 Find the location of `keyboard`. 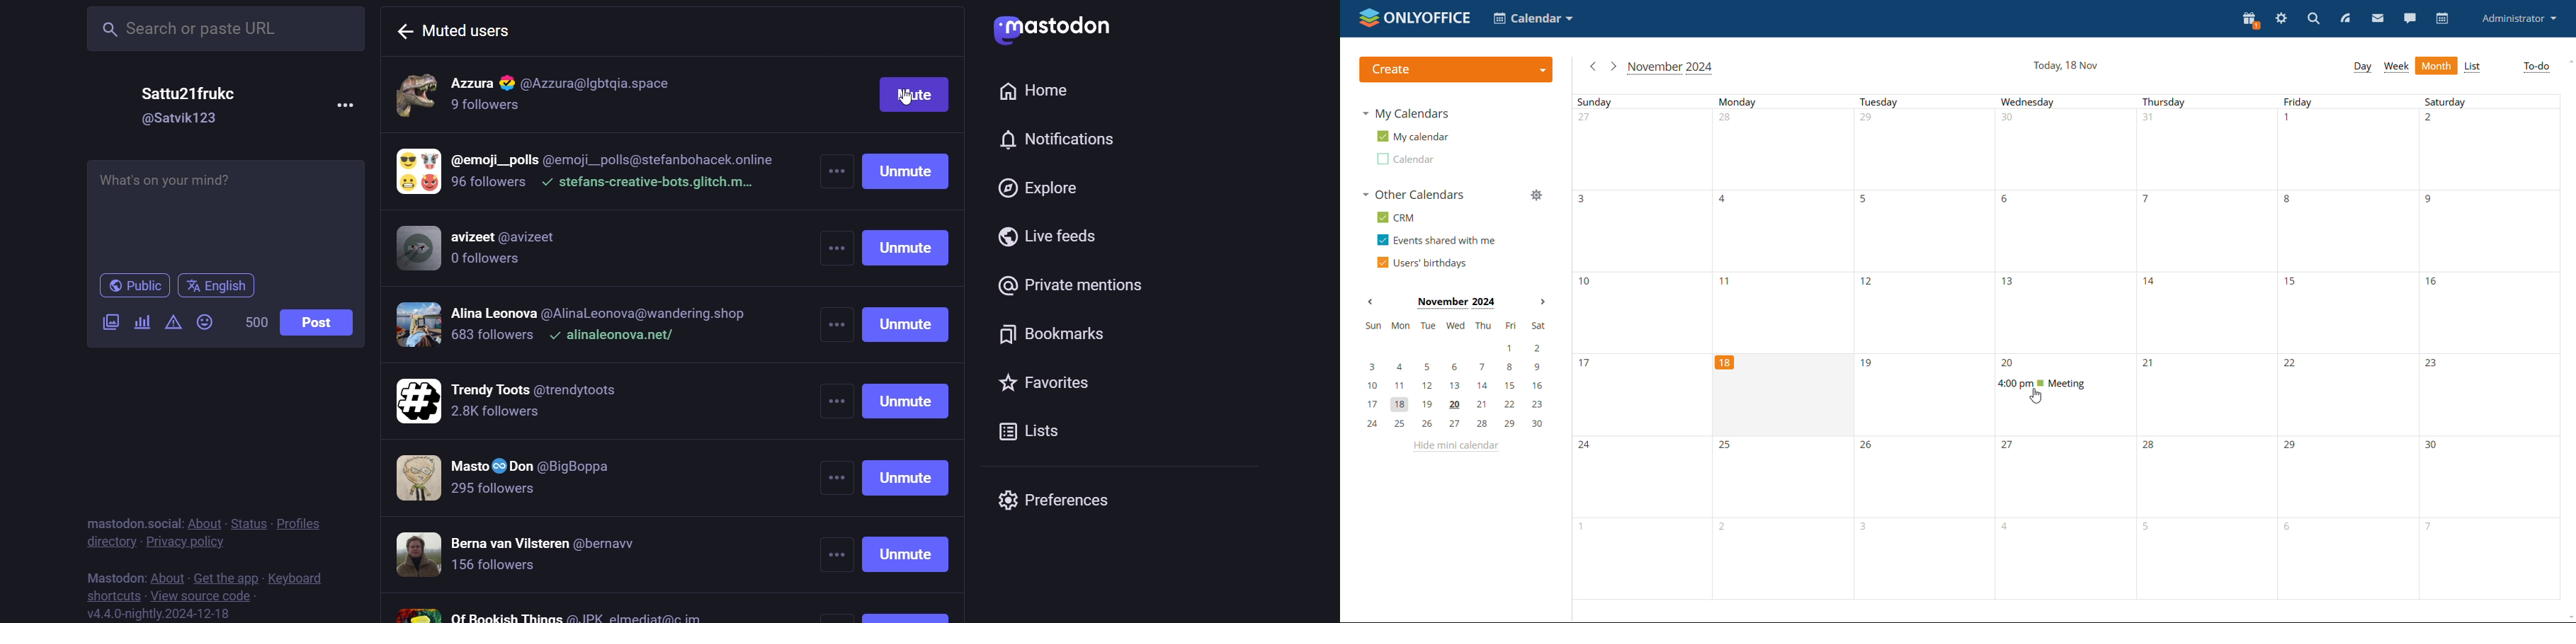

keyboard is located at coordinates (298, 578).